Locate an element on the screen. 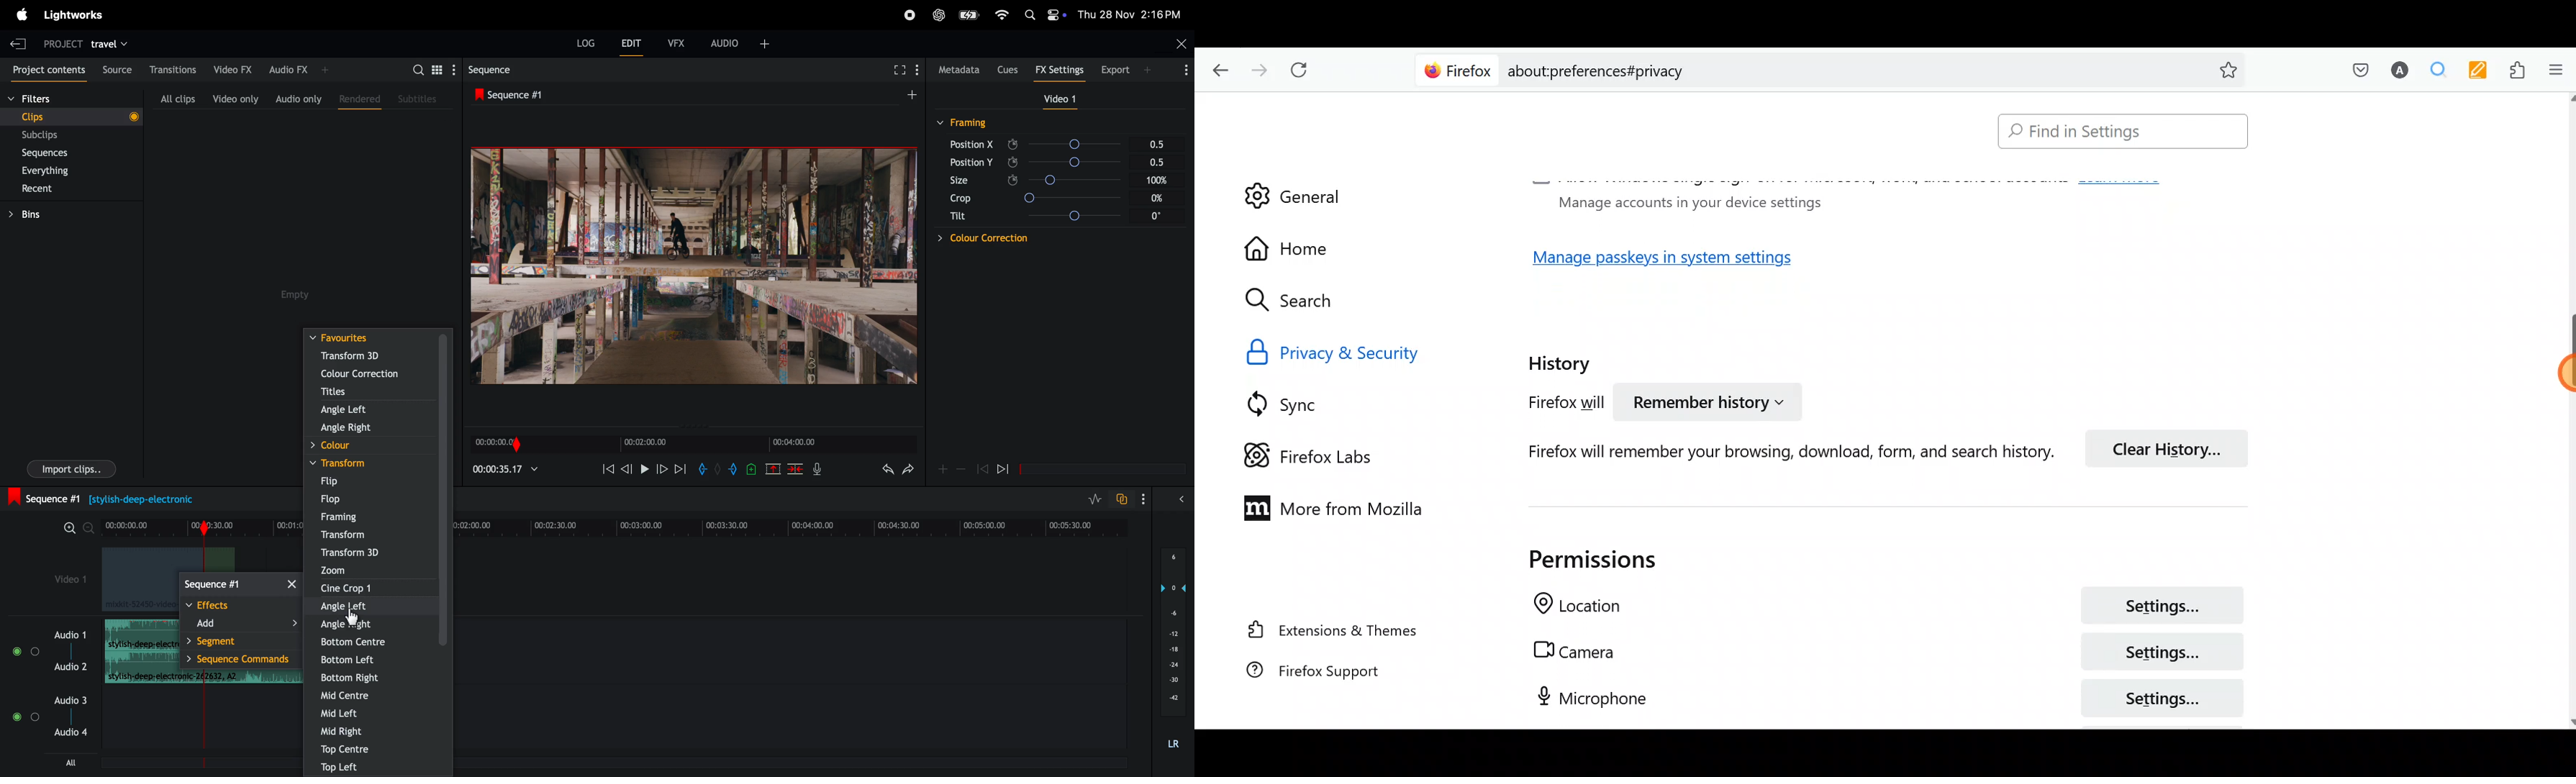 The width and height of the screenshot is (2576, 784). Multiple search & highlight is located at coordinates (2433, 71).